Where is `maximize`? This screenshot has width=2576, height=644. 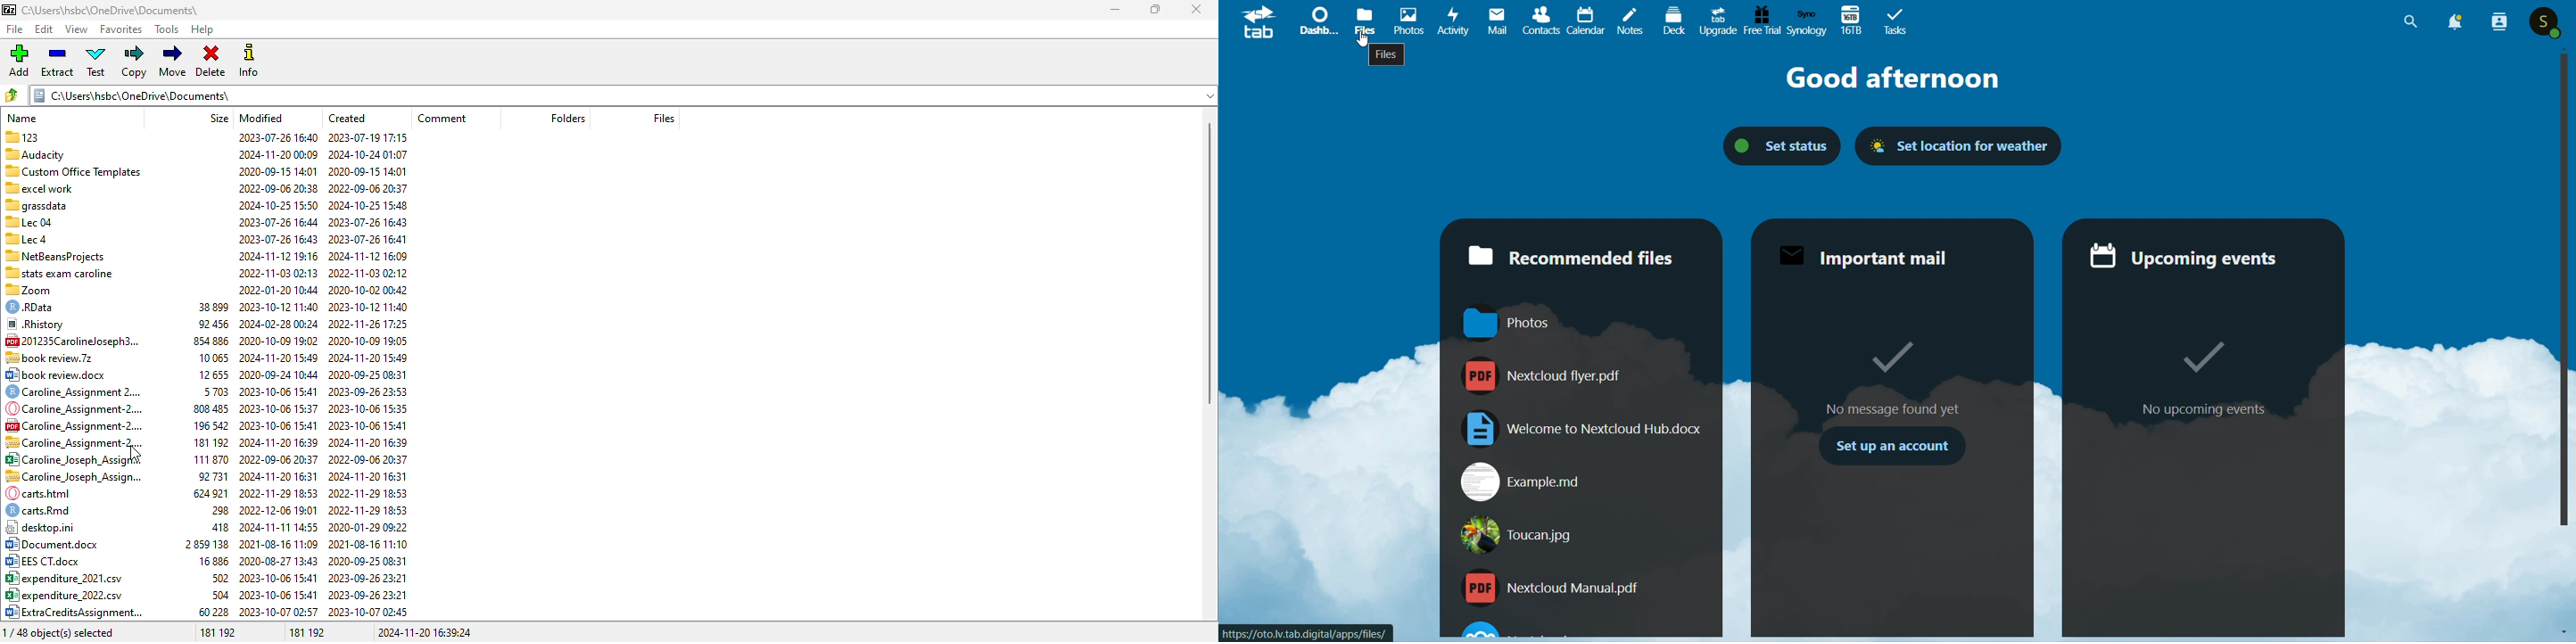 maximize is located at coordinates (1155, 10).